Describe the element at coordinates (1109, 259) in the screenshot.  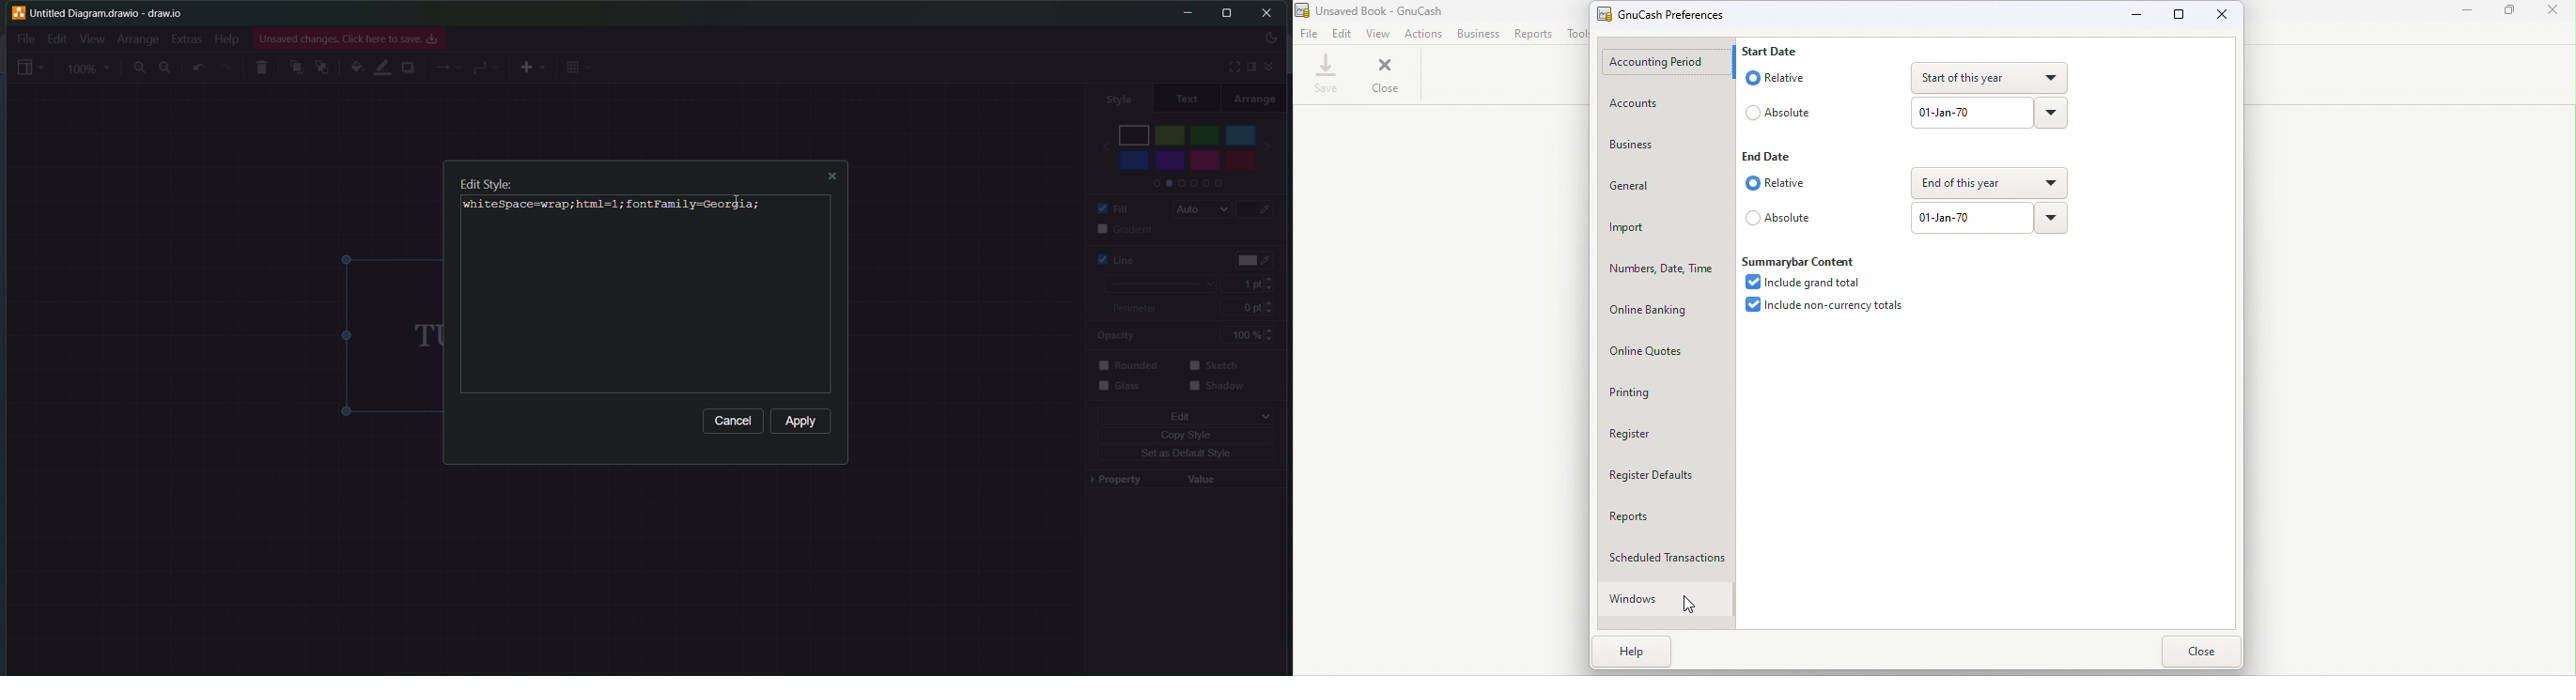
I see `line` at that location.